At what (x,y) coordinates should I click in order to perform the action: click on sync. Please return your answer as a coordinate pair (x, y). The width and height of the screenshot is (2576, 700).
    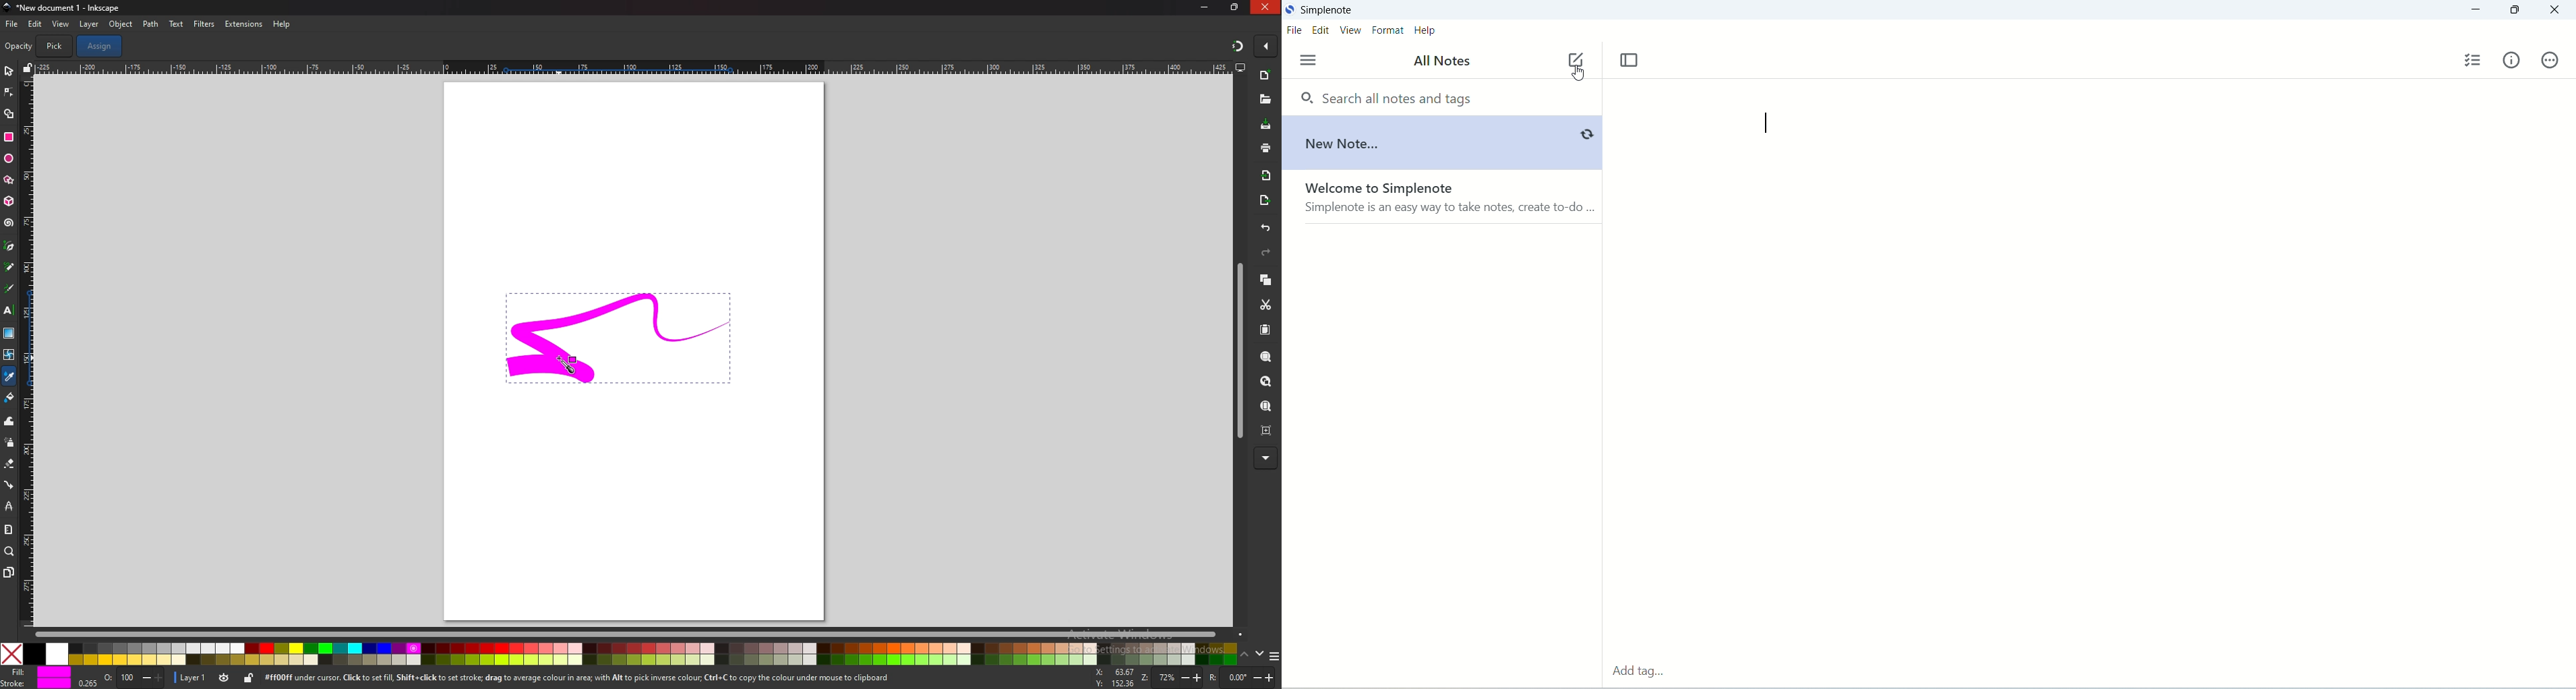
    Looking at the image, I should click on (1587, 136).